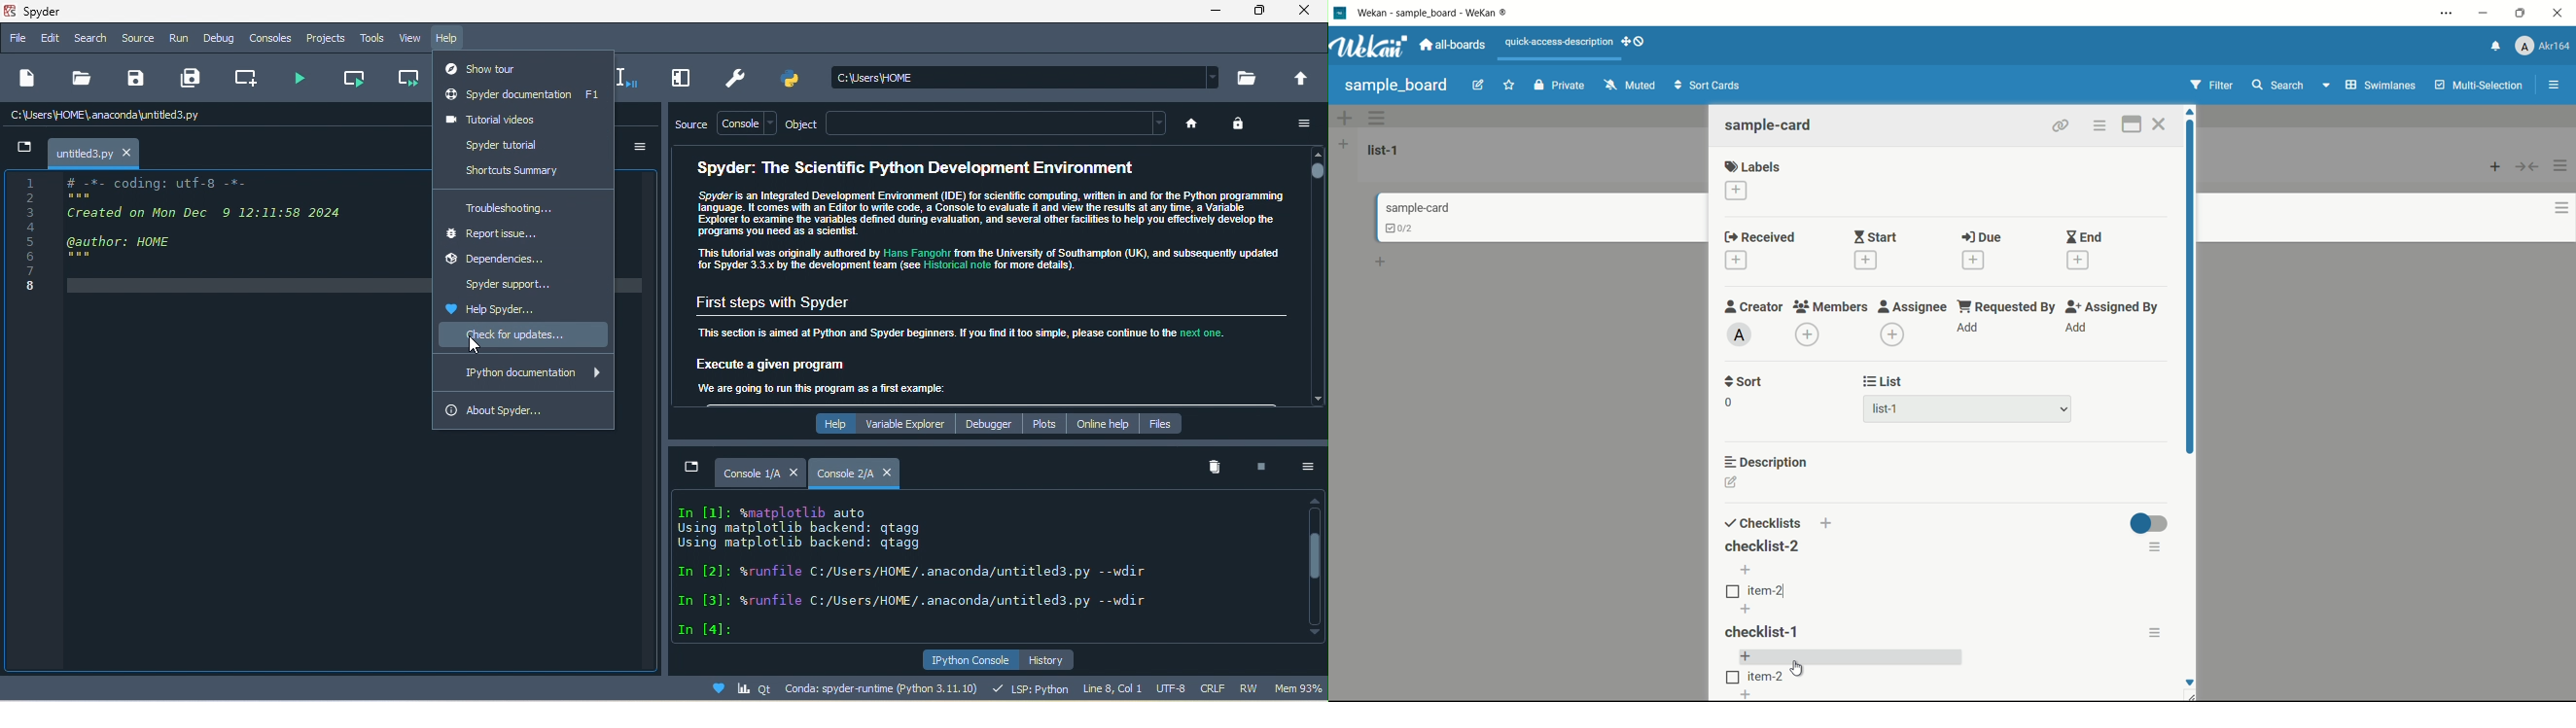  I want to click on search, so click(2277, 85).